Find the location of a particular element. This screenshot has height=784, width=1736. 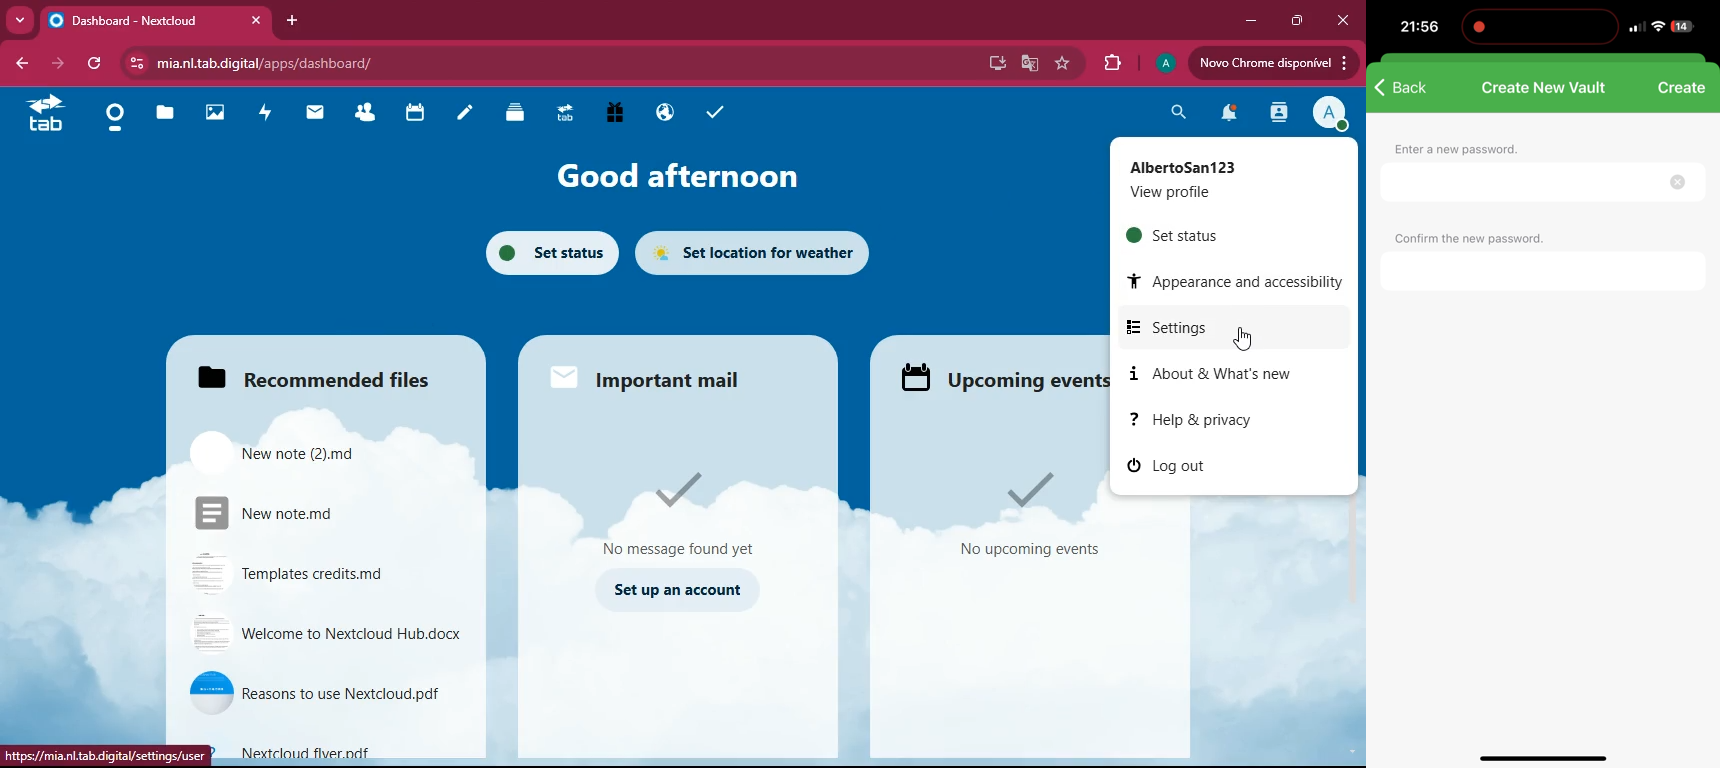

tab is located at coordinates (569, 114).